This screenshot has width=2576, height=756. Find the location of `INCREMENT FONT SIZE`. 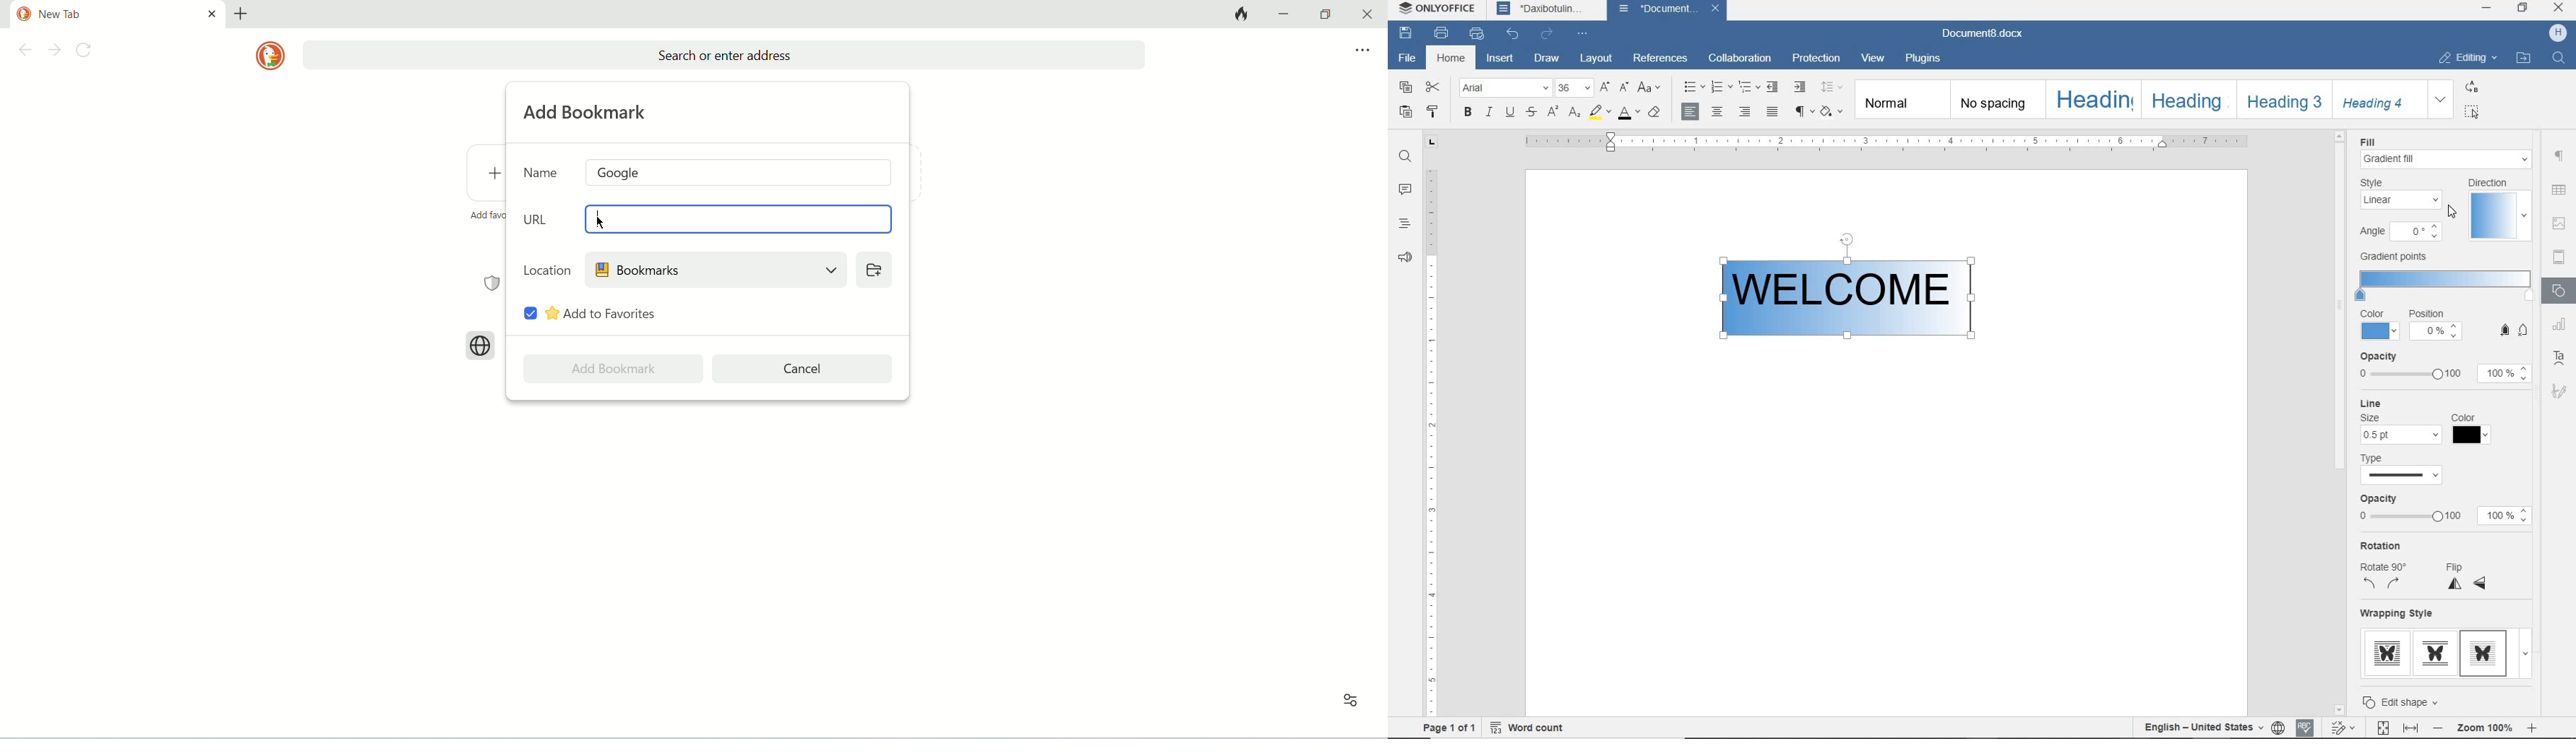

INCREMENT FONT SIZE is located at coordinates (1606, 88).